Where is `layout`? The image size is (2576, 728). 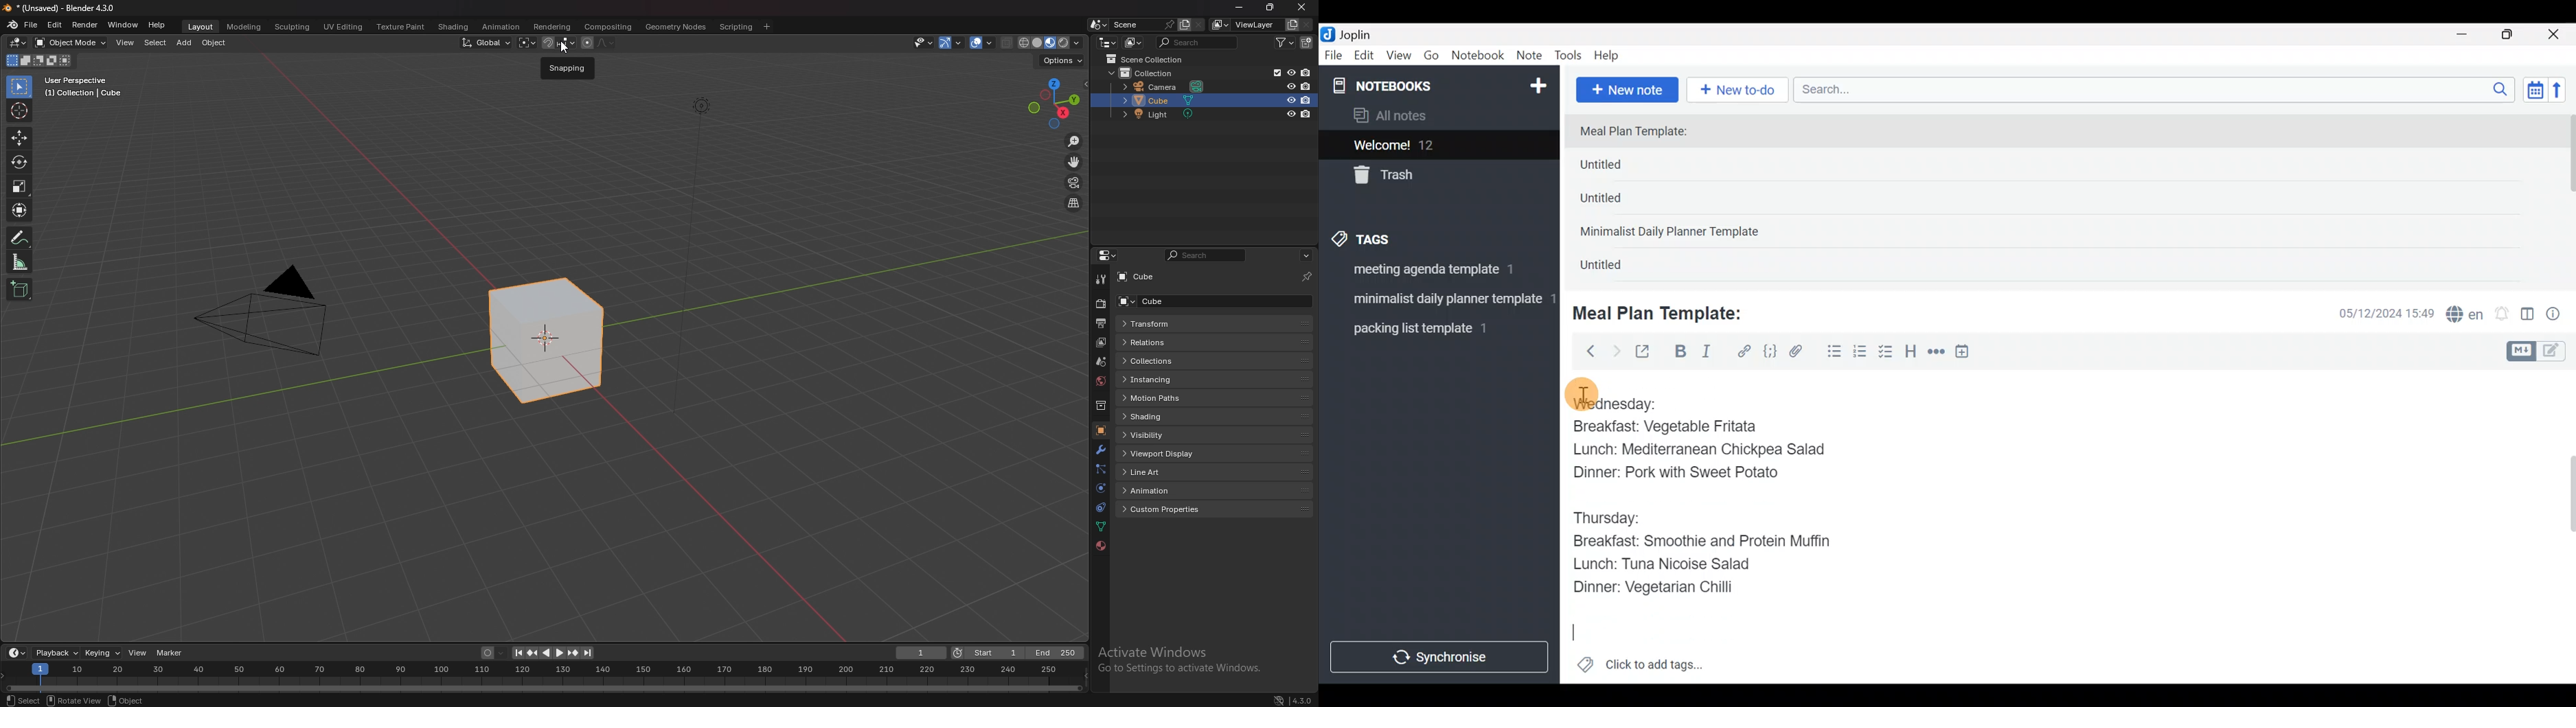 layout is located at coordinates (201, 27).